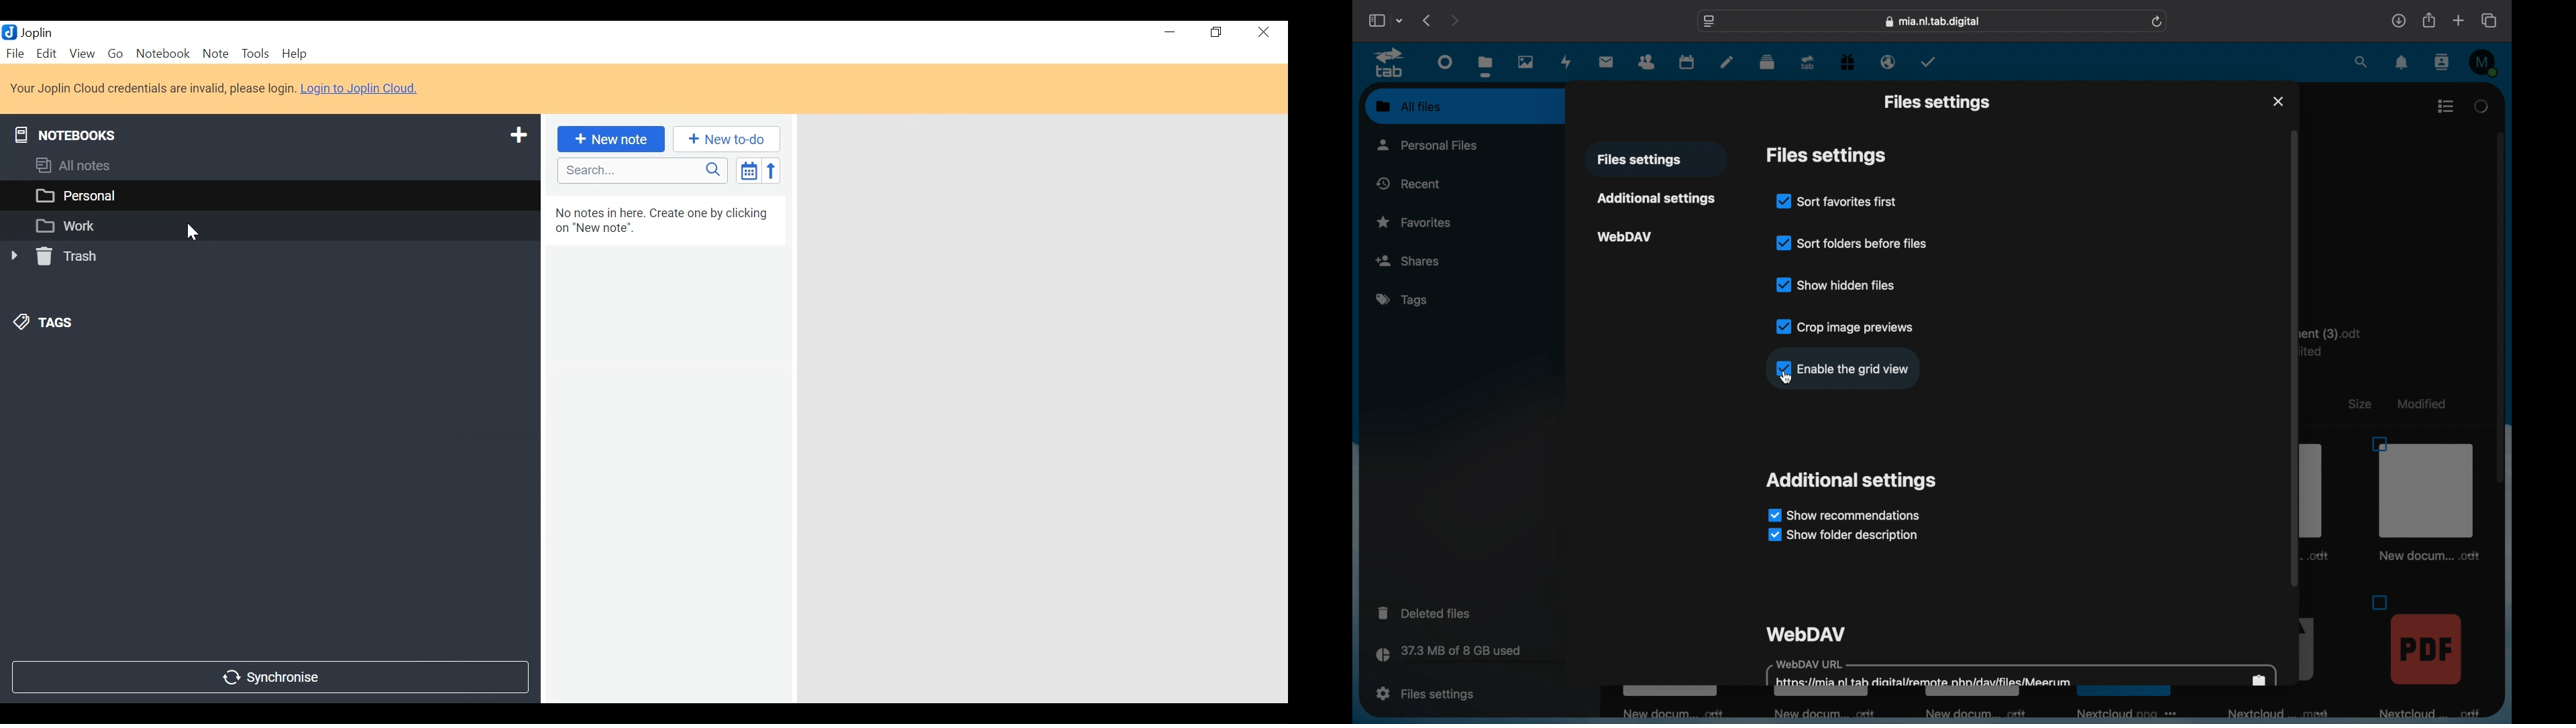 The height and width of the screenshot is (728, 2576). Describe the element at coordinates (2427, 500) in the screenshot. I see `new document` at that location.